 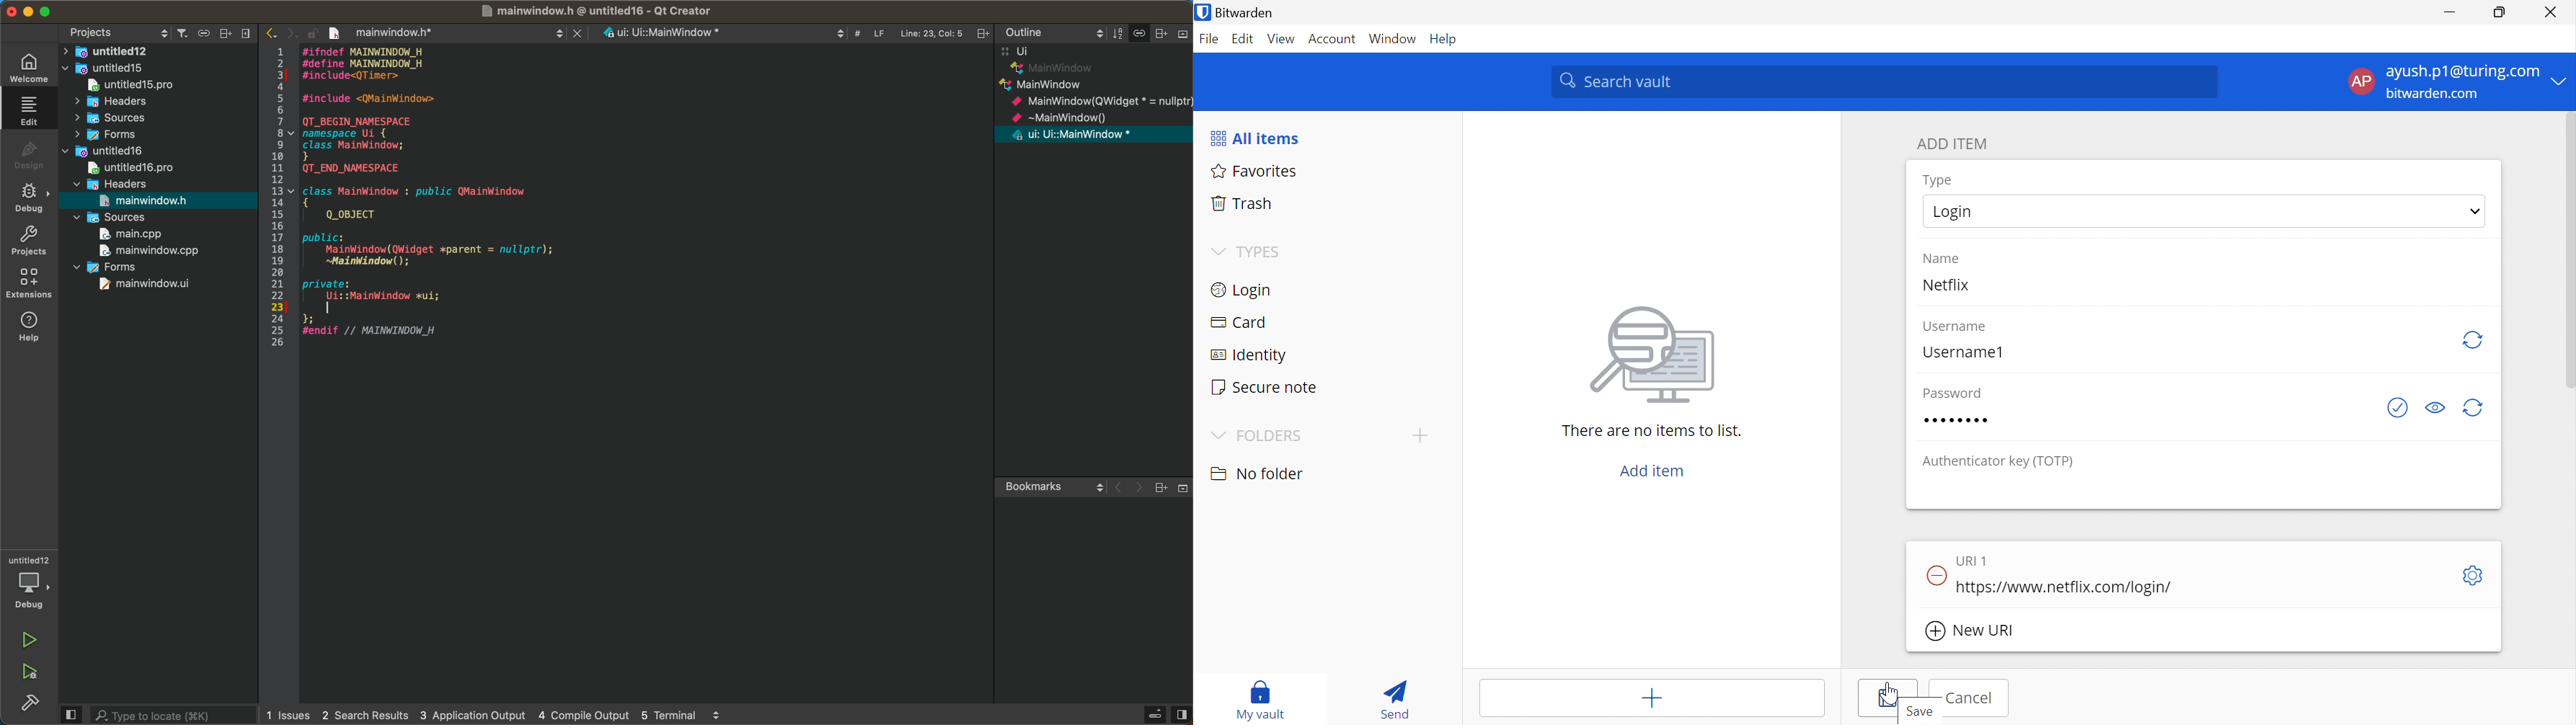 I want to click on Add item, so click(x=1655, y=471).